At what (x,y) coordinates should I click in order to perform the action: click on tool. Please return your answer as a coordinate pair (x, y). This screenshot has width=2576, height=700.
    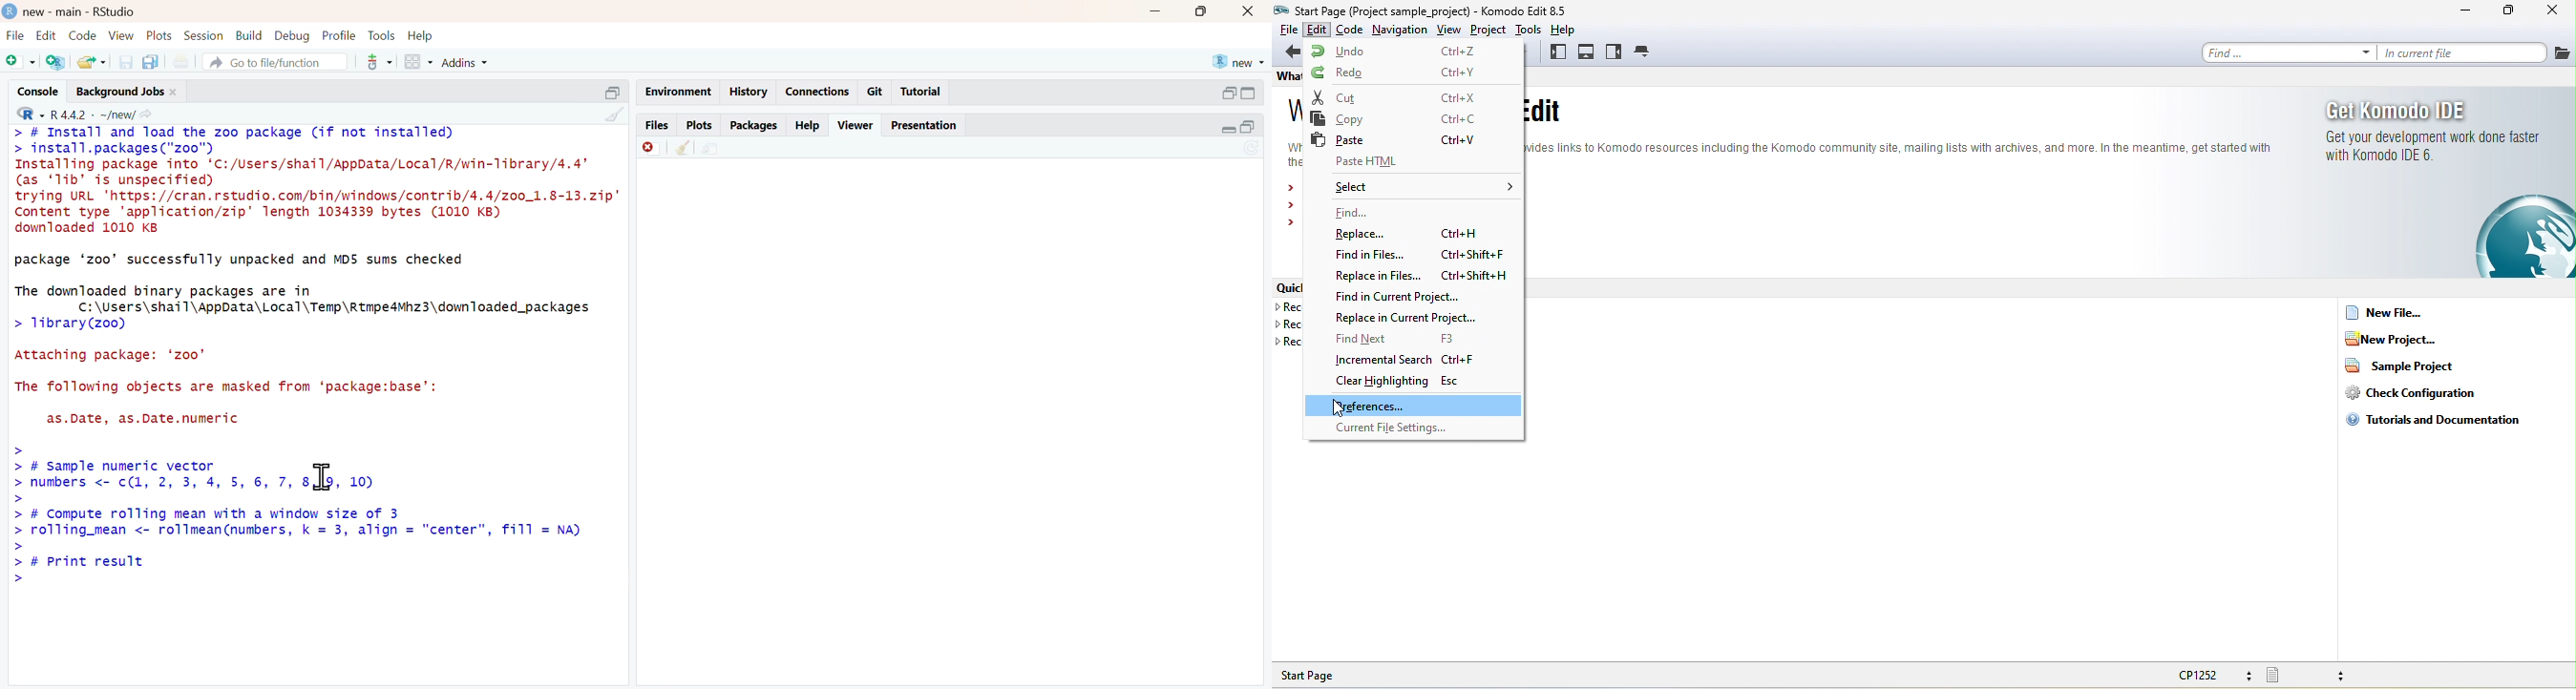
    Looking at the image, I should click on (380, 62).